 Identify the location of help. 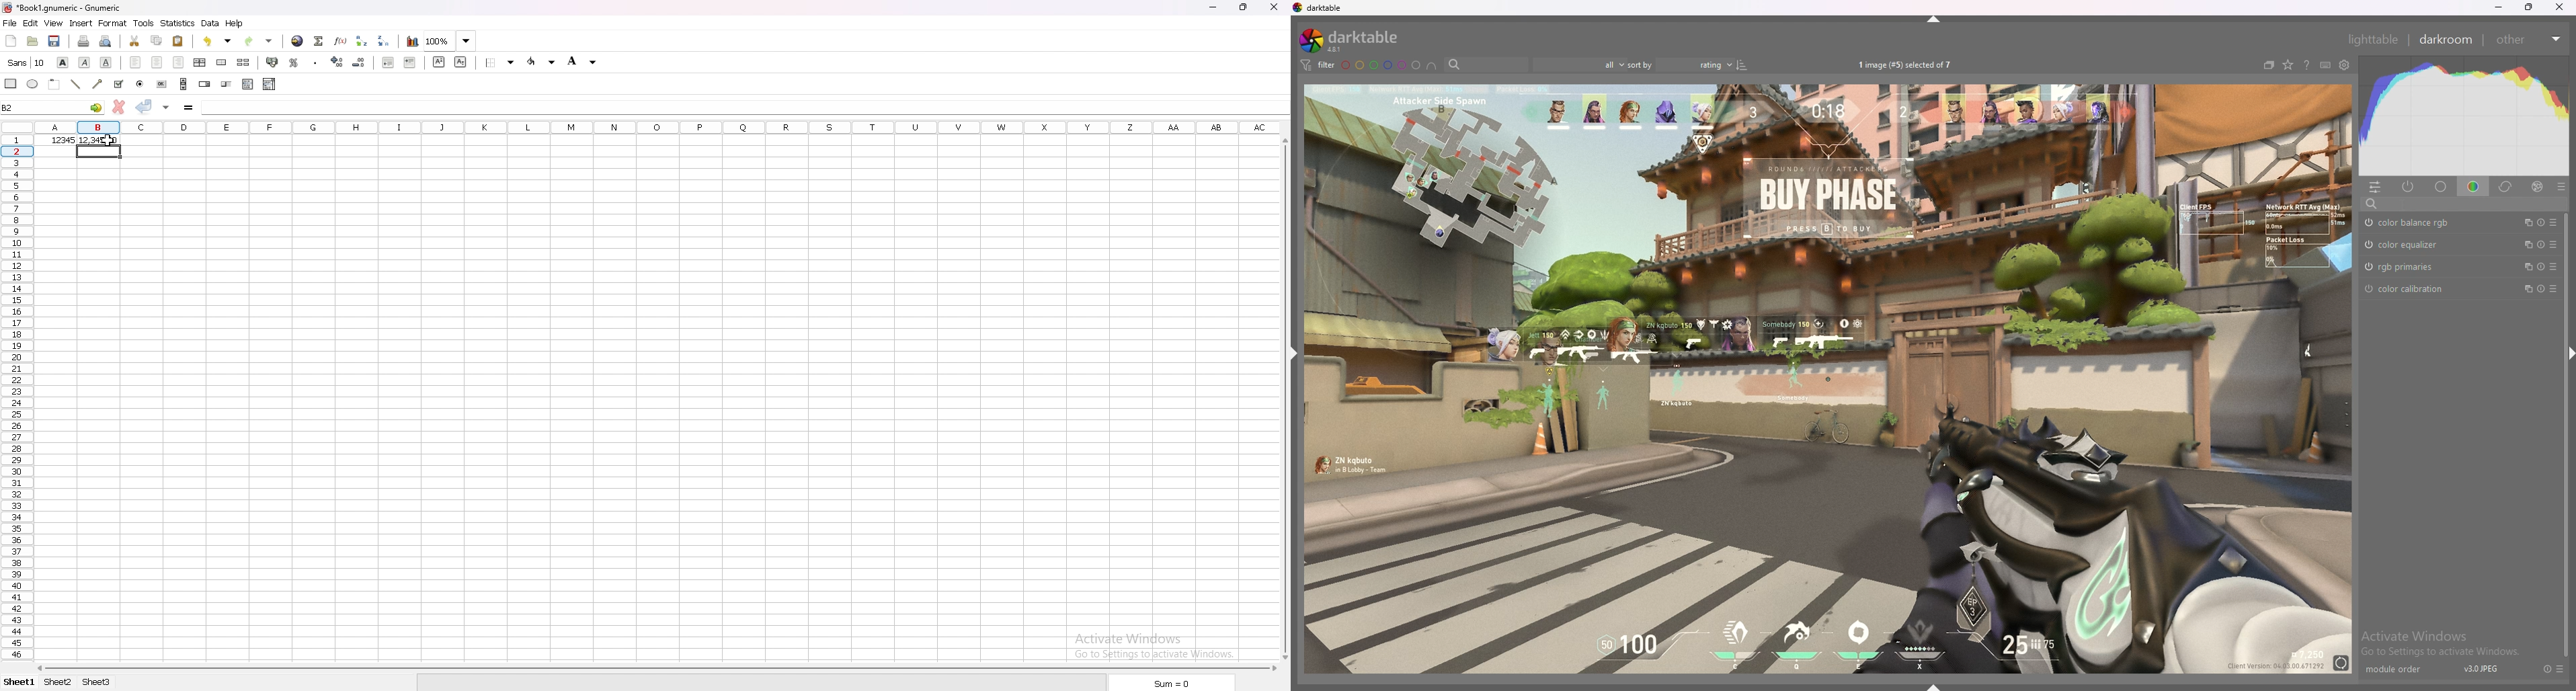
(2307, 66).